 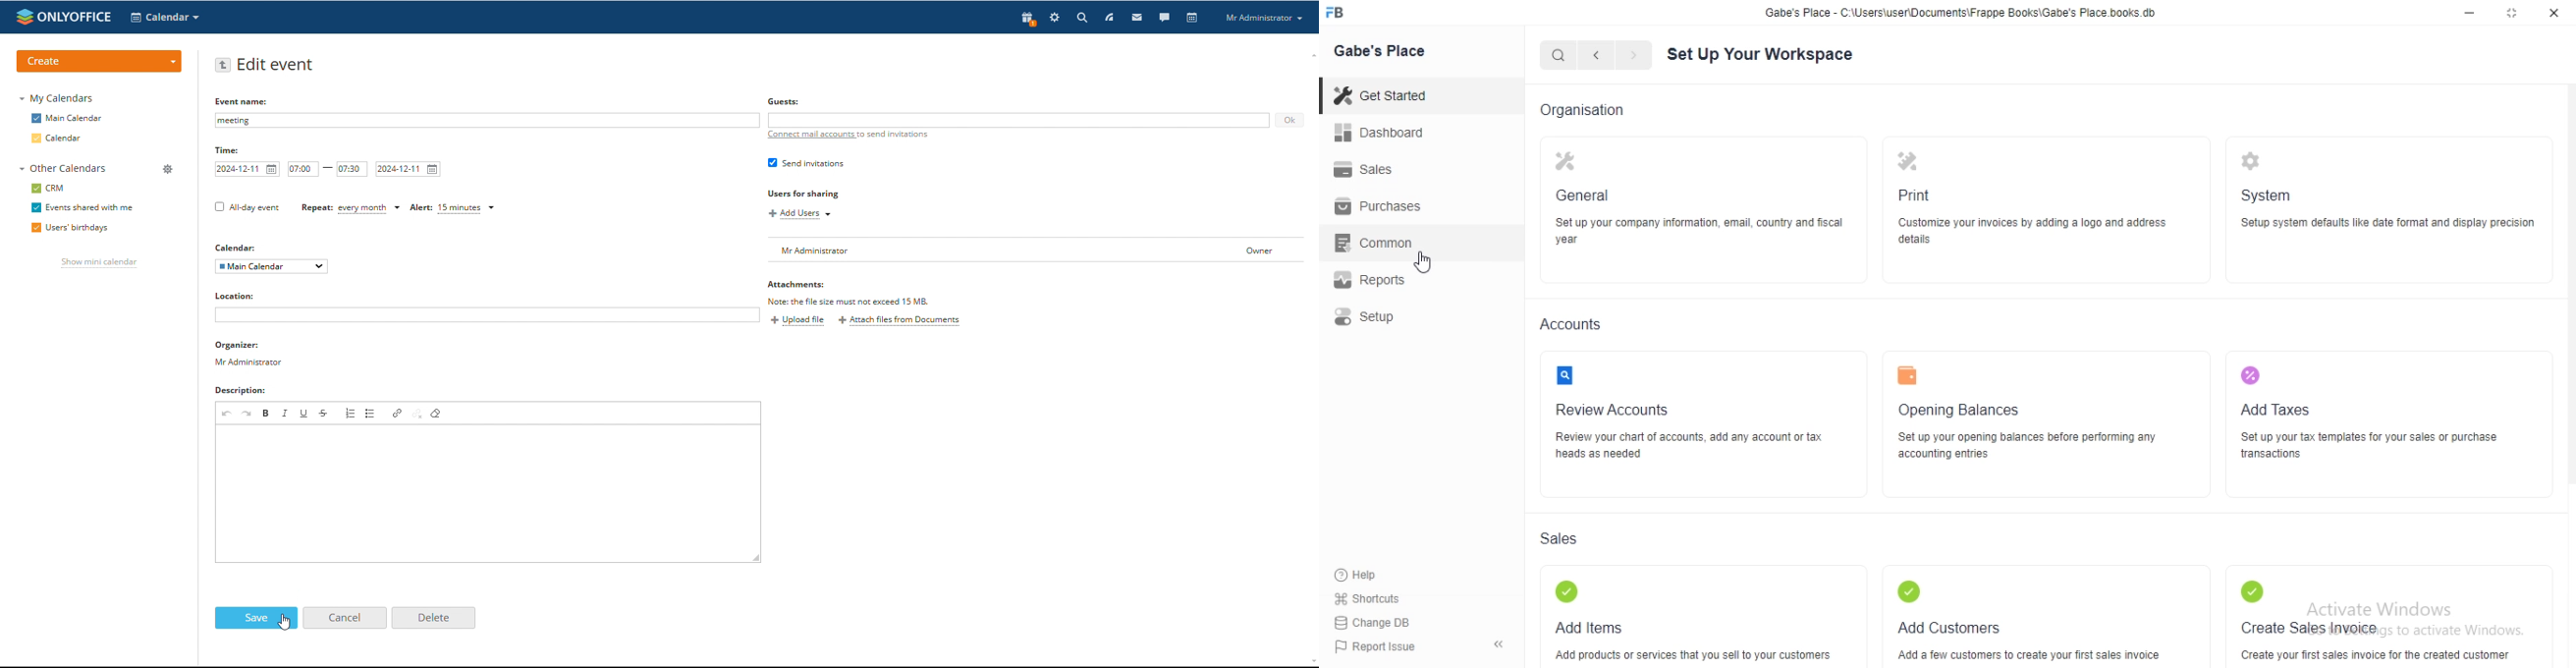 What do you see at coordinates (352, 169) in the screenshot?
I see `end time` at bounding box center [352, 169].